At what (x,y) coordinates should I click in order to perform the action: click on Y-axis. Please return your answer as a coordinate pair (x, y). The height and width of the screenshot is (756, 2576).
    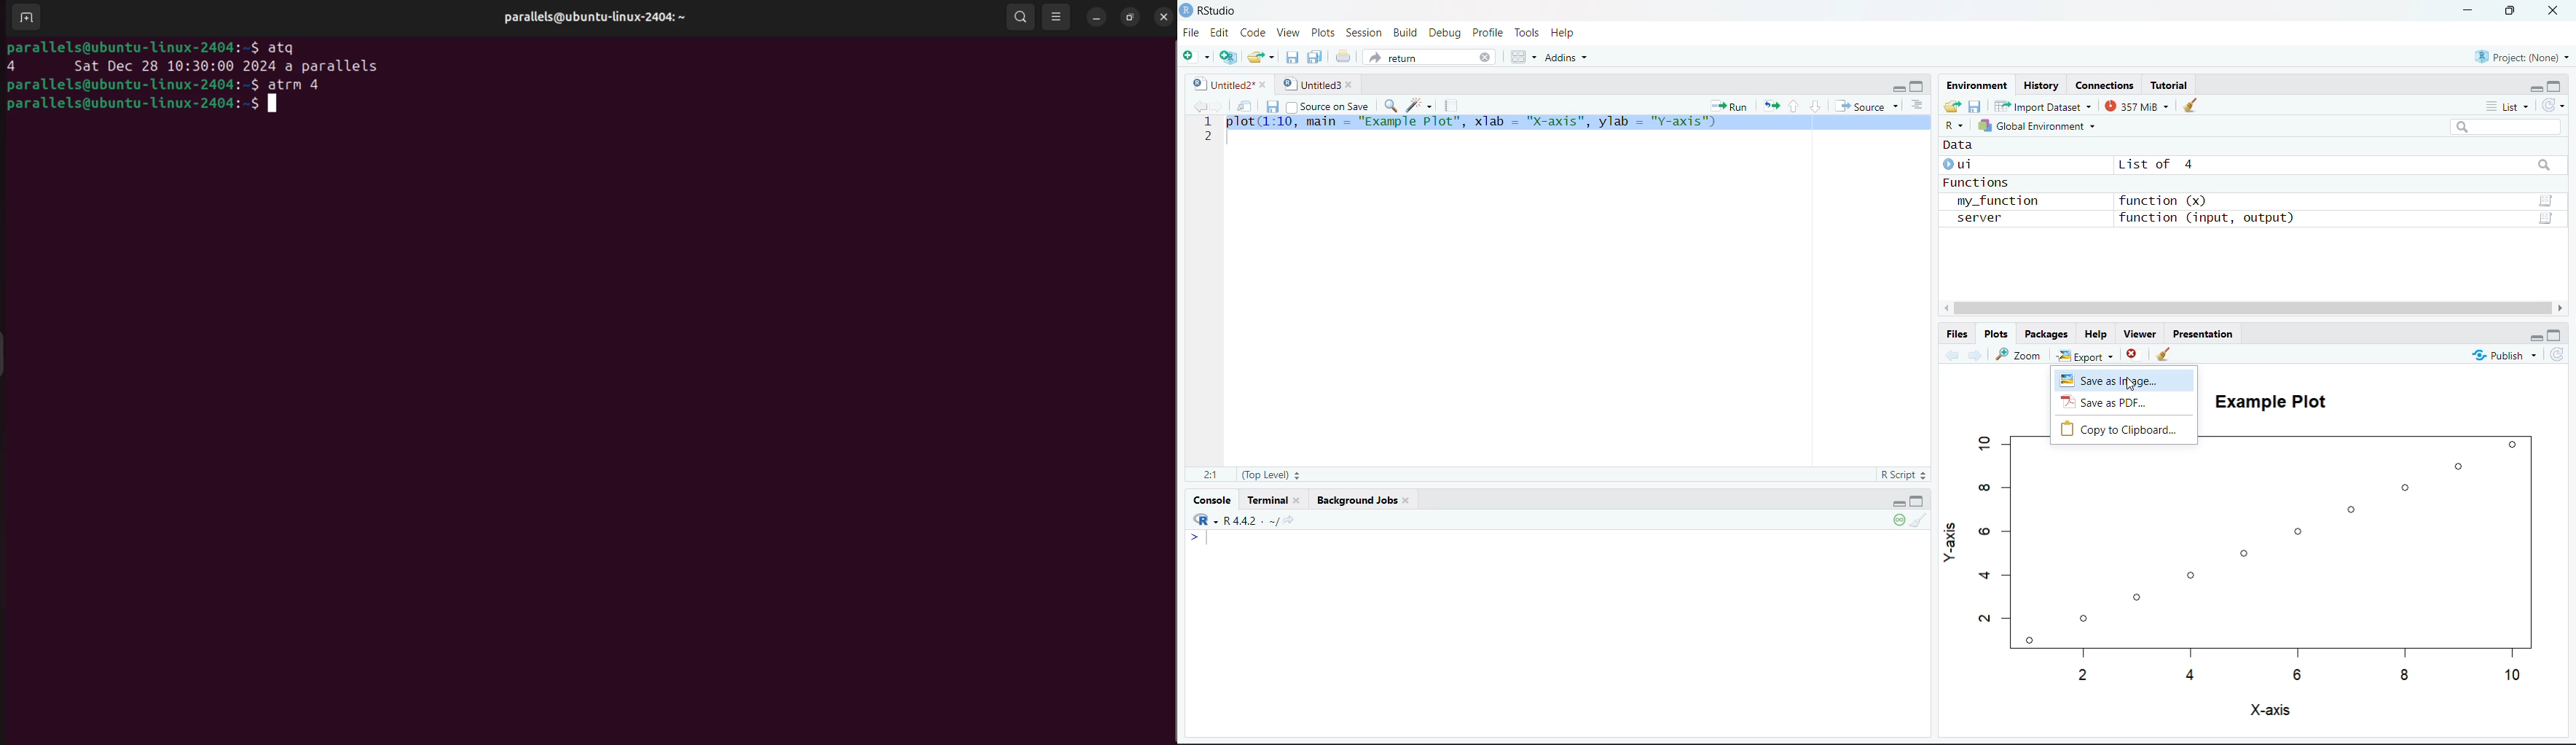
    Looking at the image, I should click on (1950, 541).